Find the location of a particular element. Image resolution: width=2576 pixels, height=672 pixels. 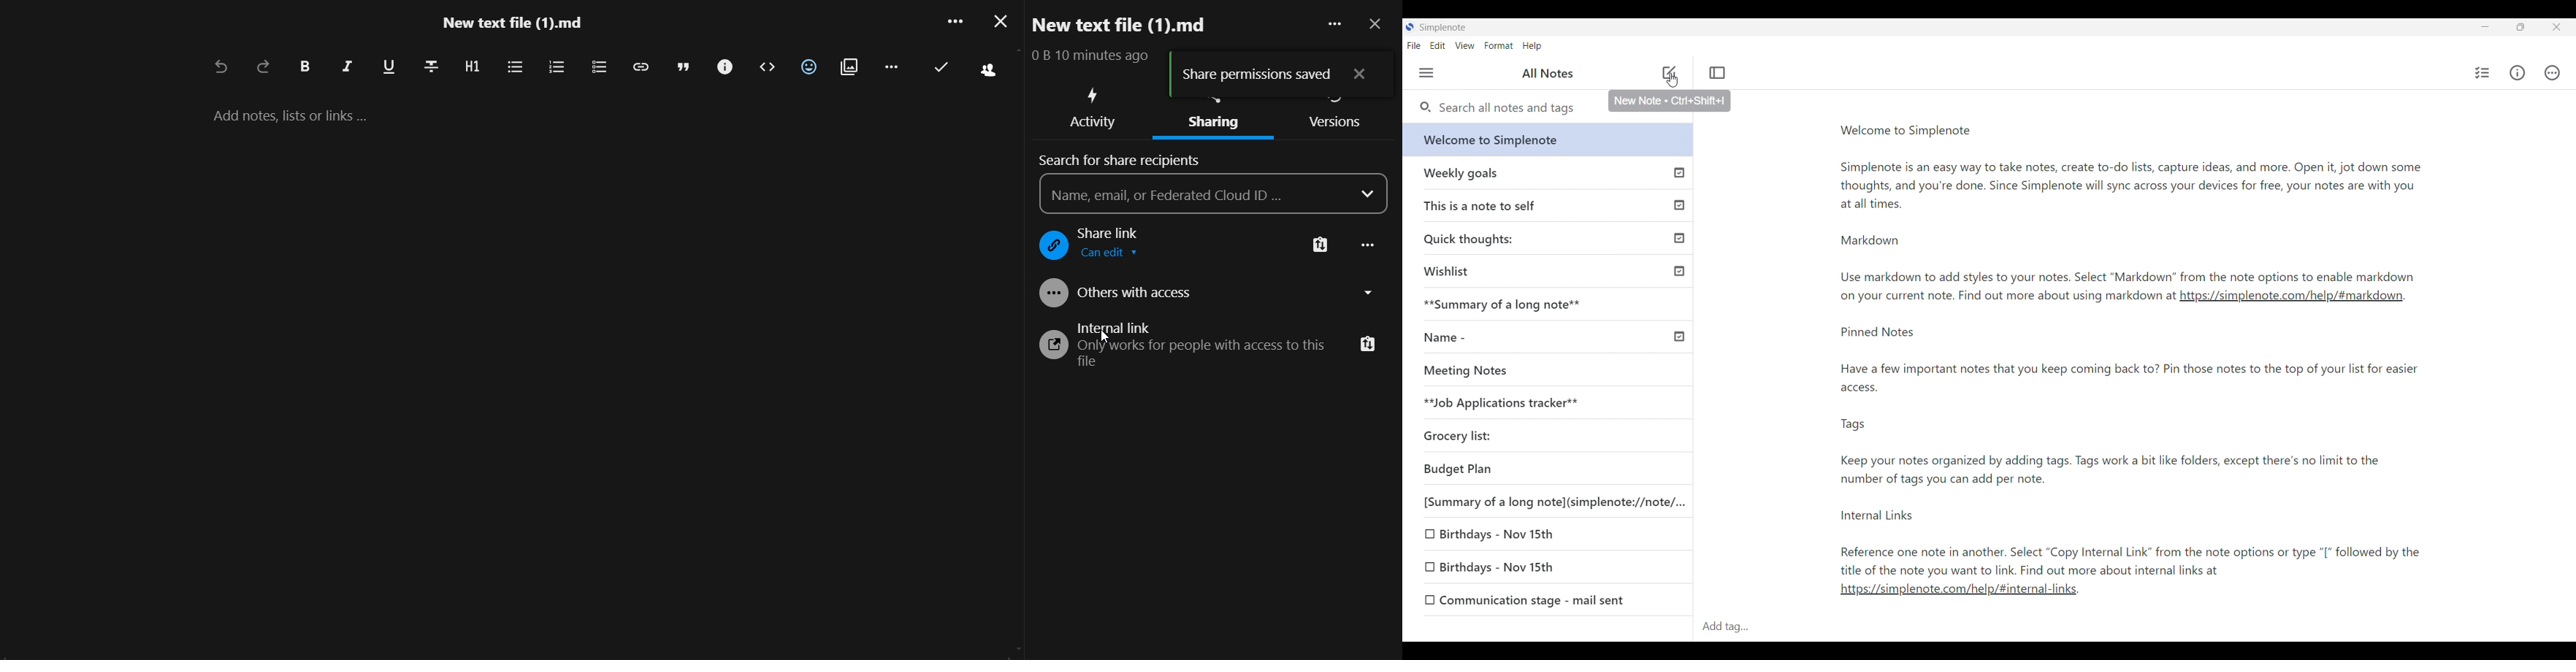

copy link is located at coordinates (1320, 247).